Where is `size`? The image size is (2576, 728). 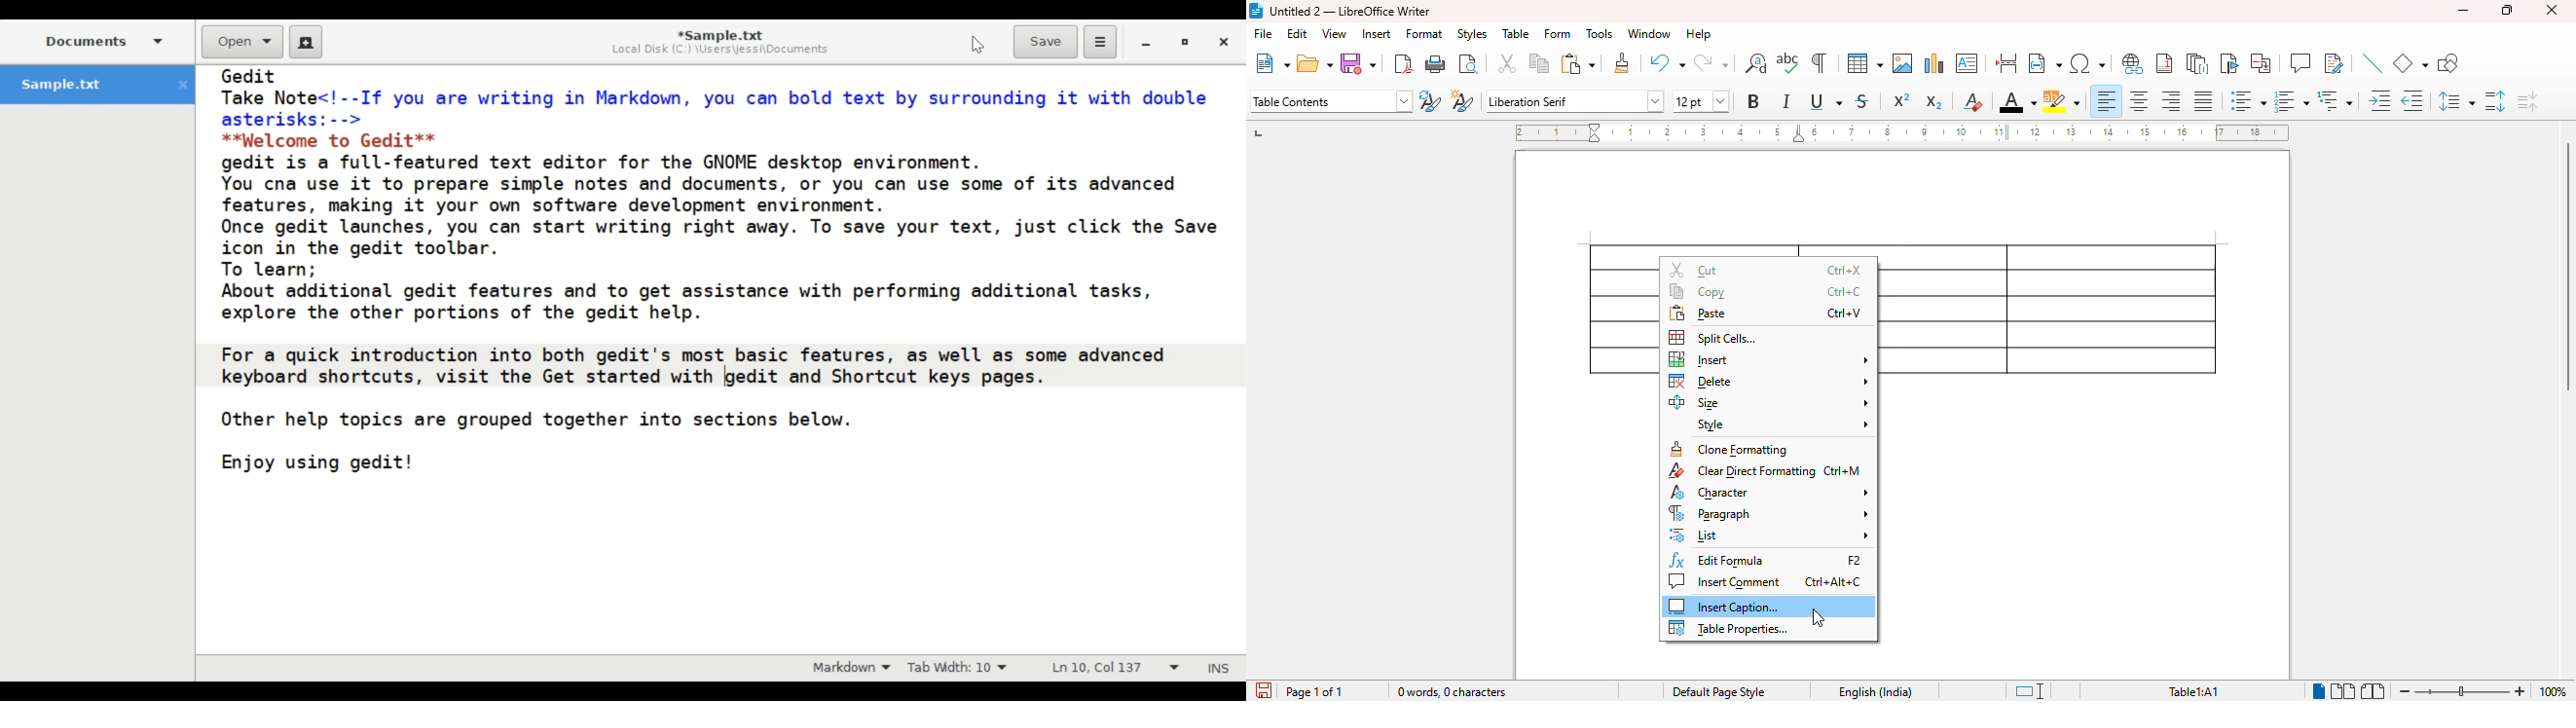
size is located at coordinates (1769, 403).